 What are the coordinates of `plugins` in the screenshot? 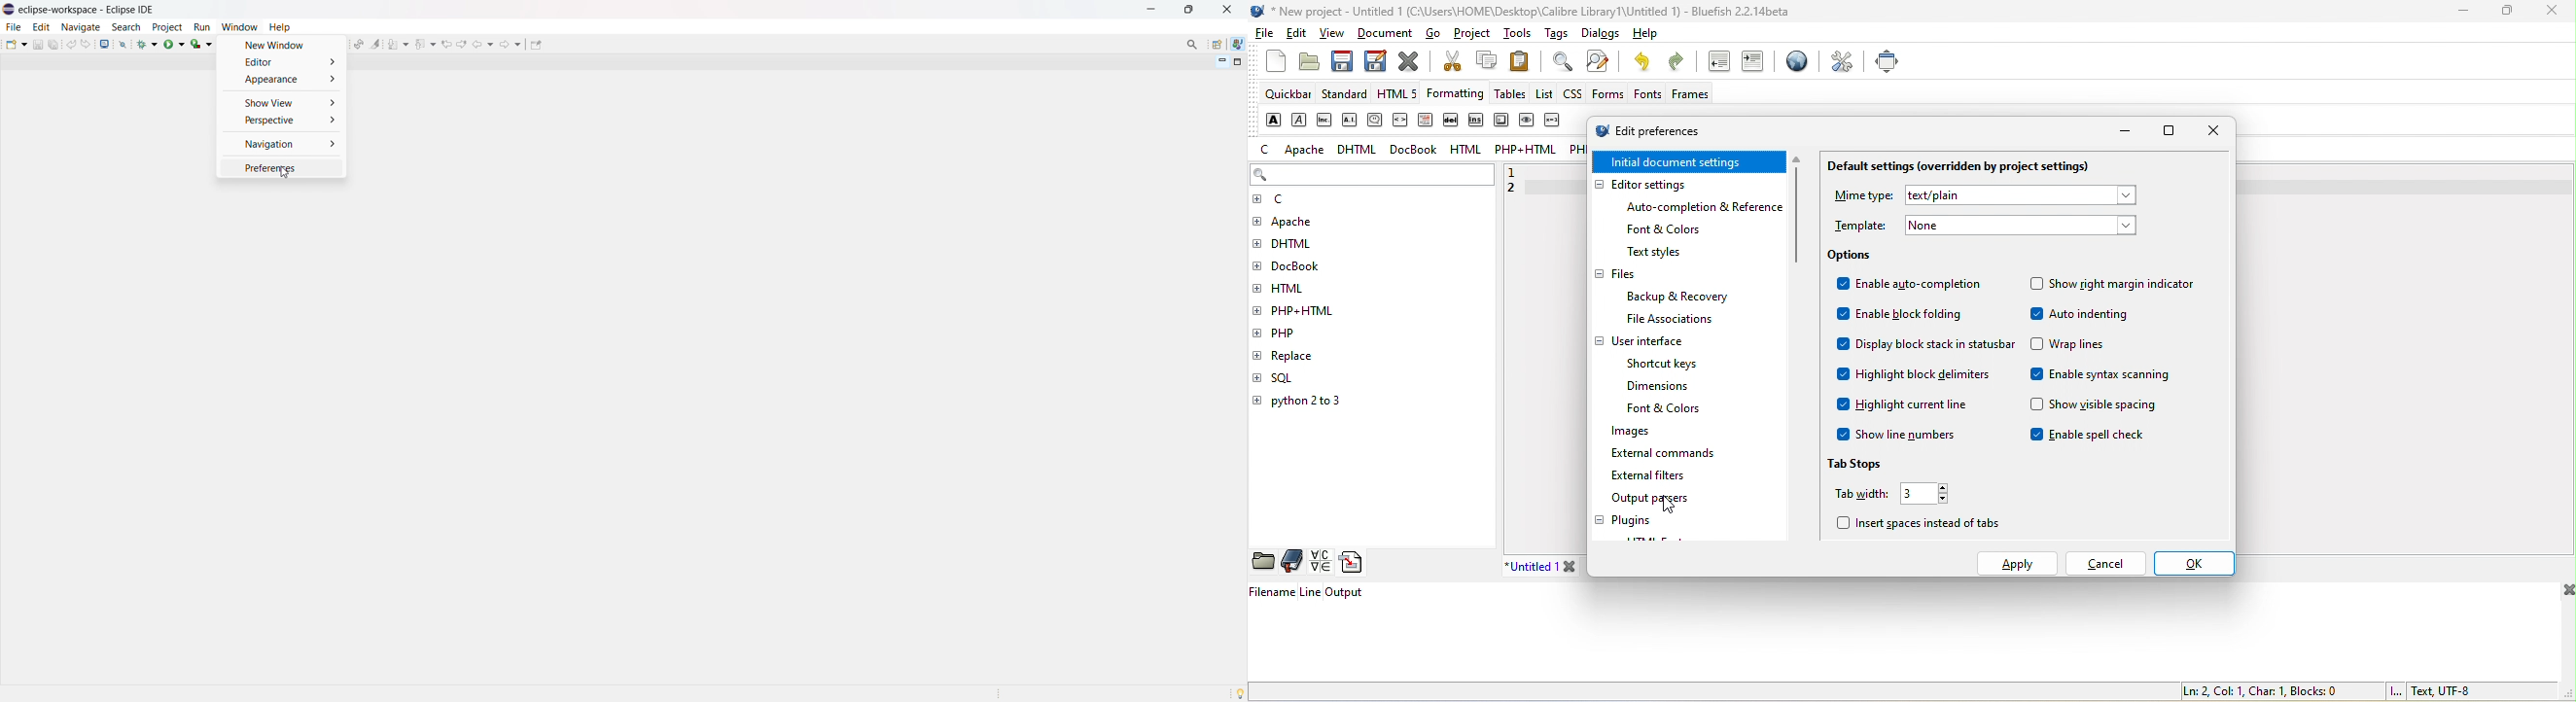 It's located at (1631, 521).